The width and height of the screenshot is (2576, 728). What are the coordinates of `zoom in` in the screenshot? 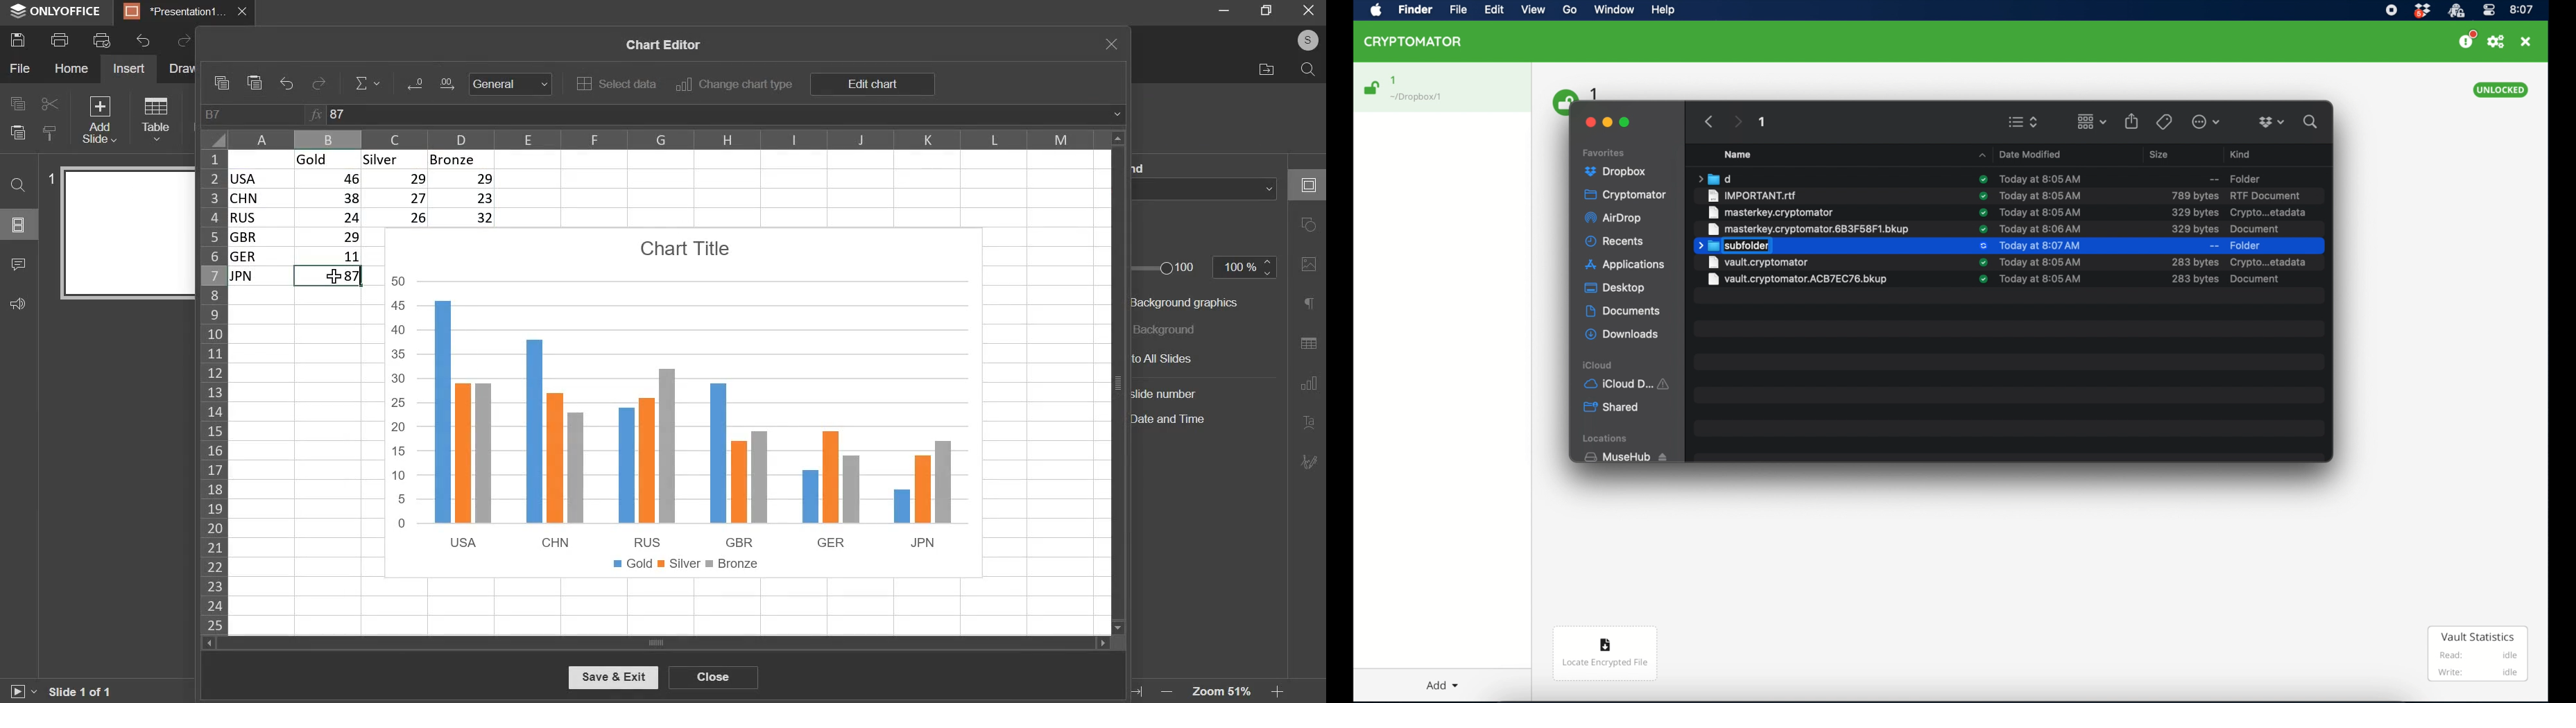 It's located at (1278, 693).